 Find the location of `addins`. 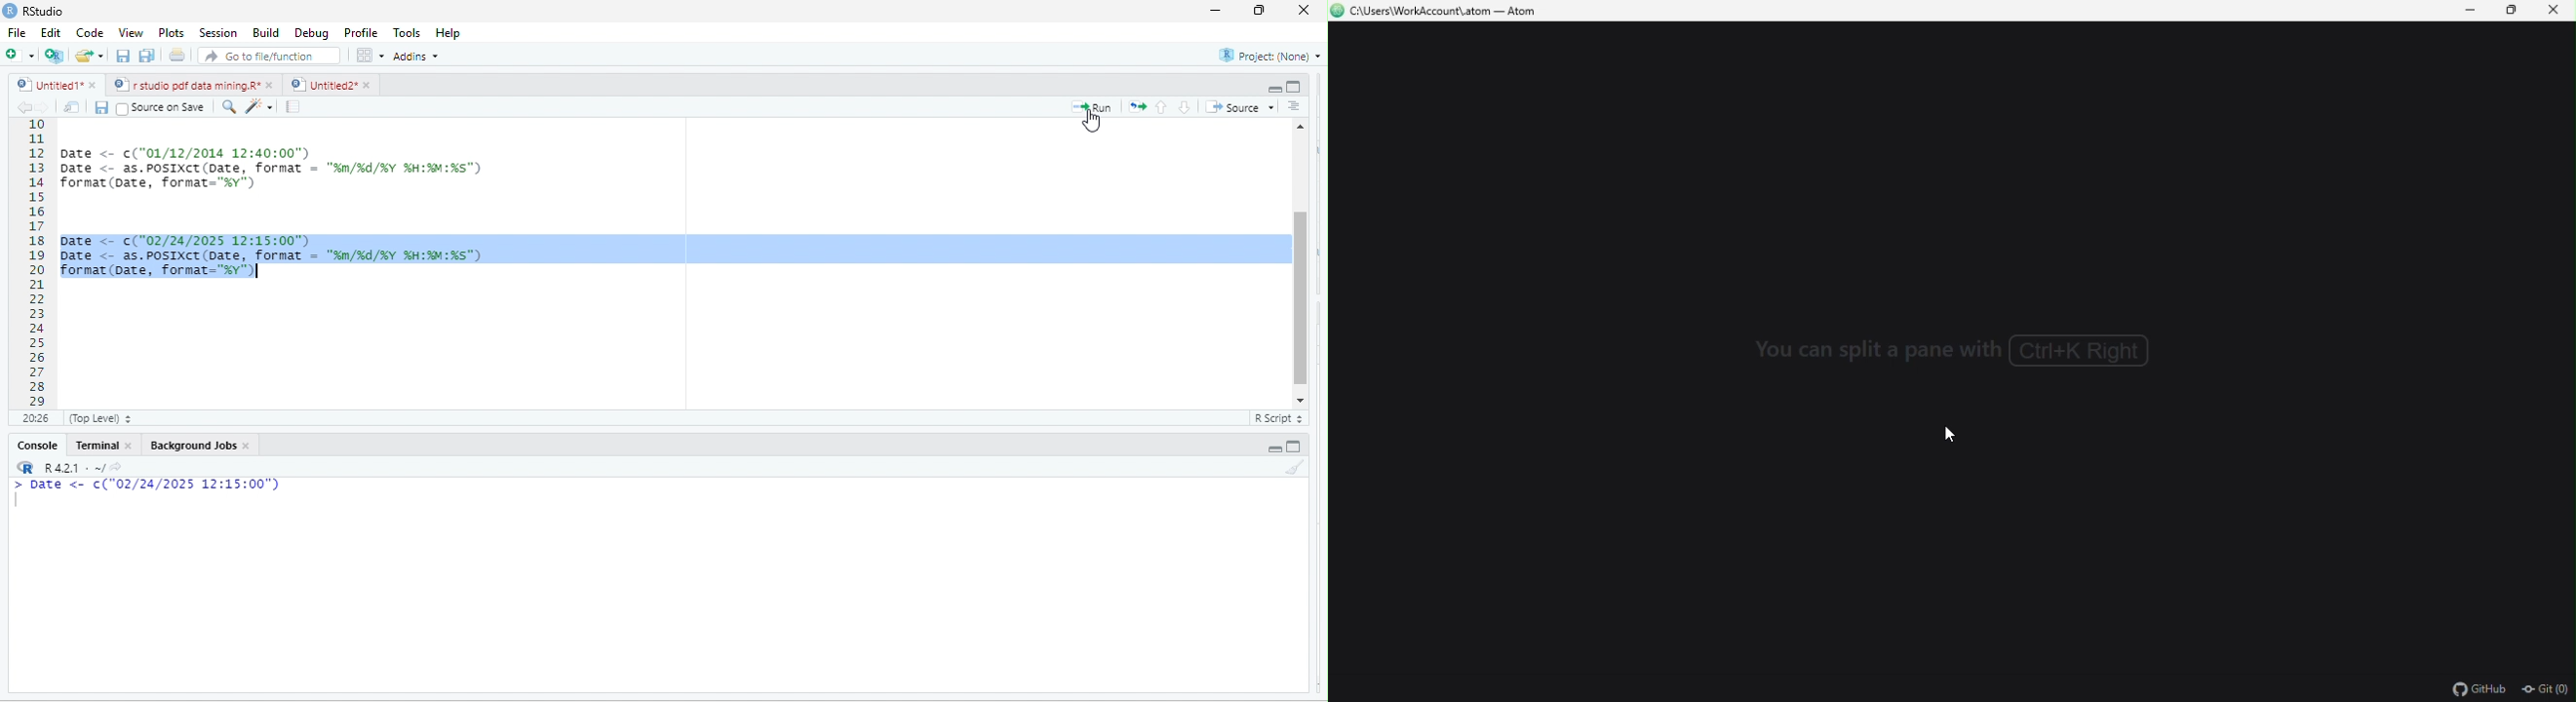

addins is located at coordinates (415, 56).